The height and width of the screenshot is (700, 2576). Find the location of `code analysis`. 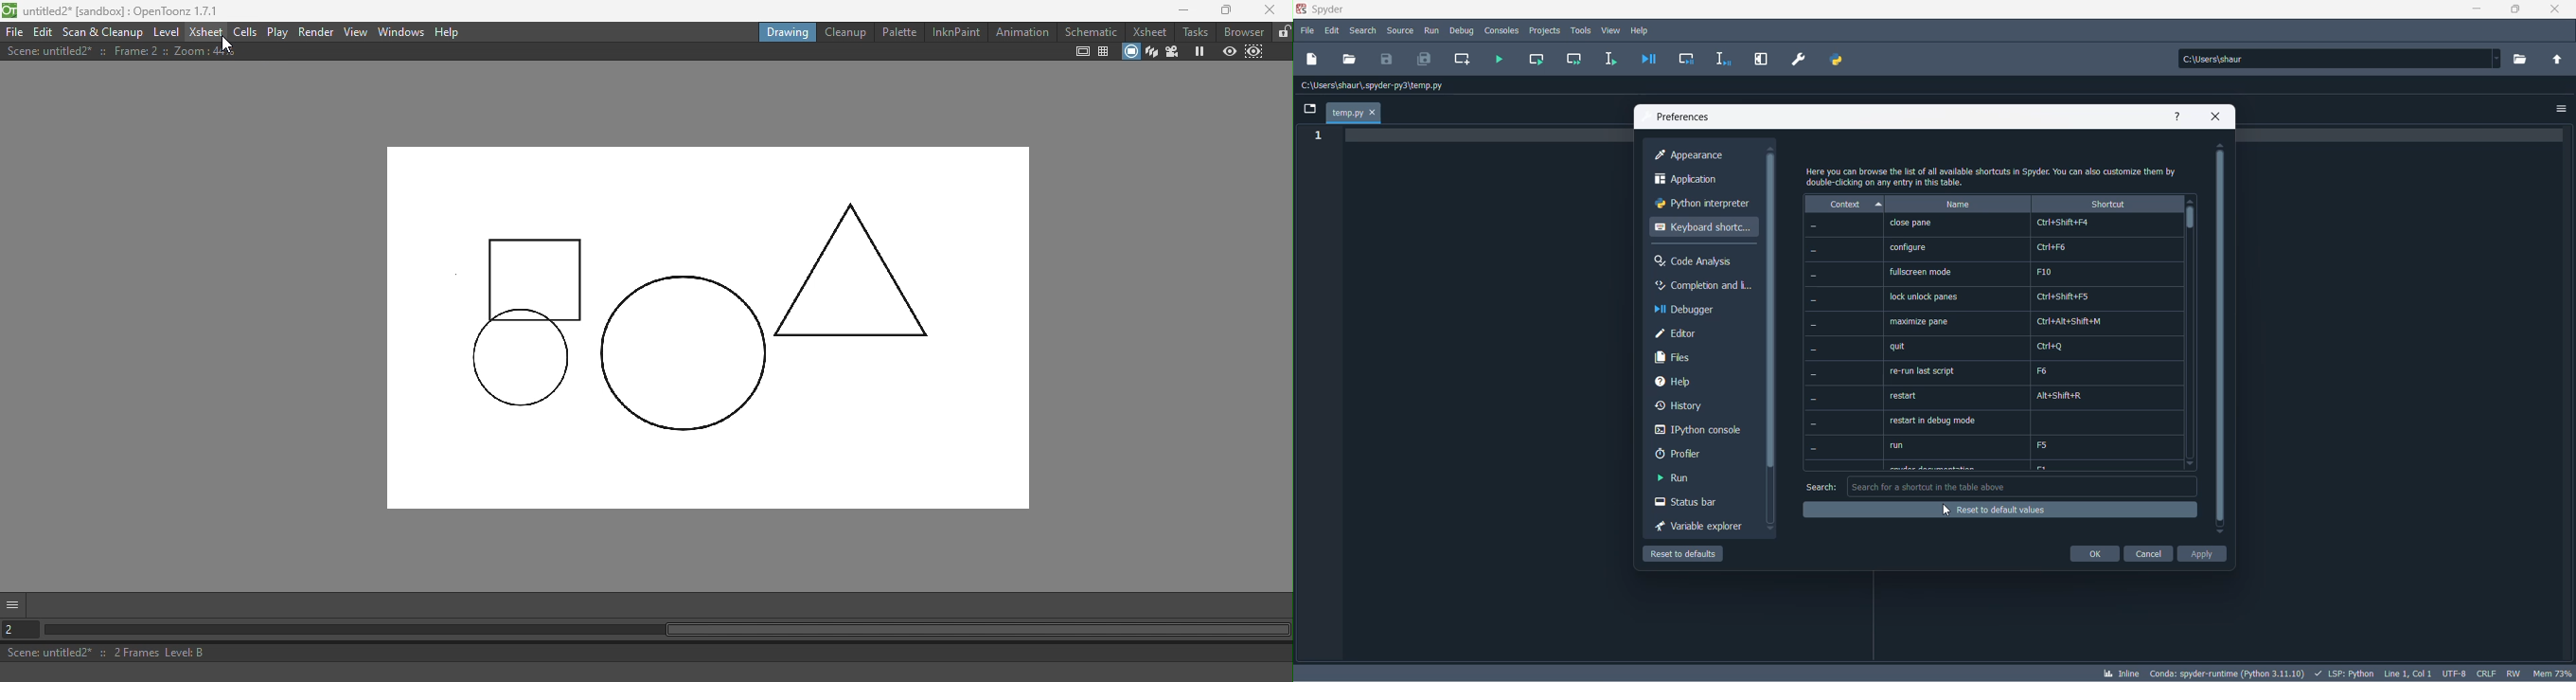

code analysis is located at coordinates (1700, 262).